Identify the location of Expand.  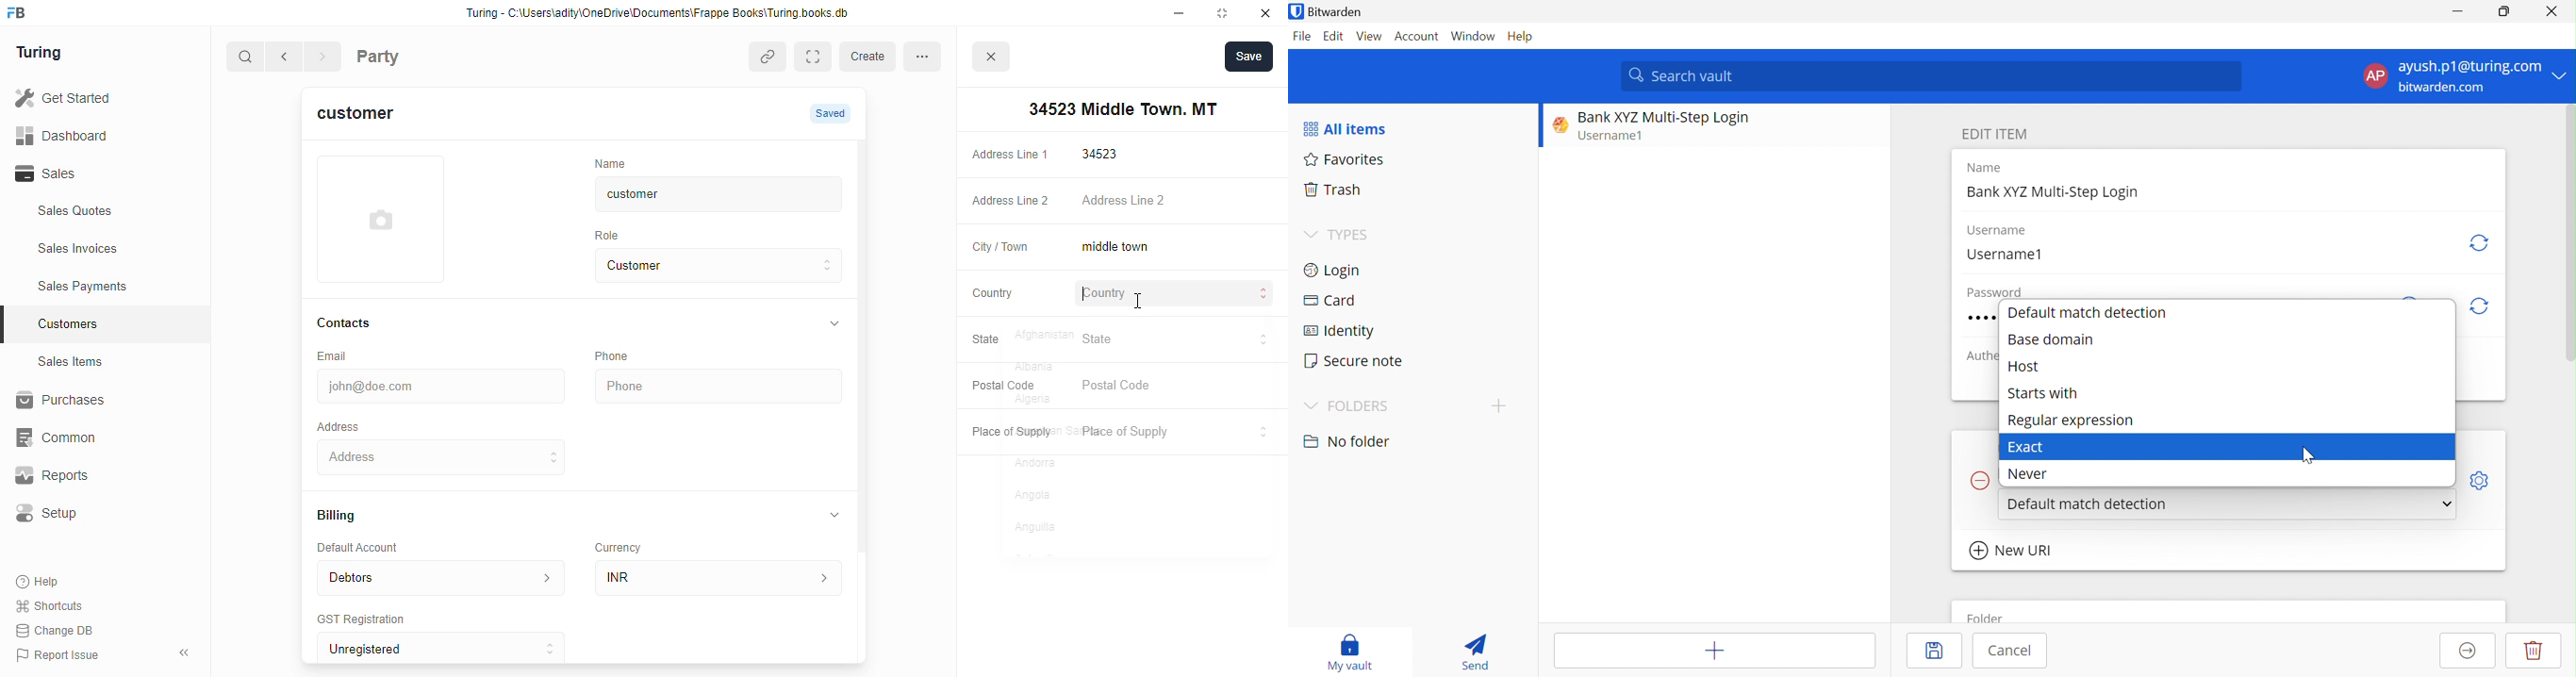
(817, 57).